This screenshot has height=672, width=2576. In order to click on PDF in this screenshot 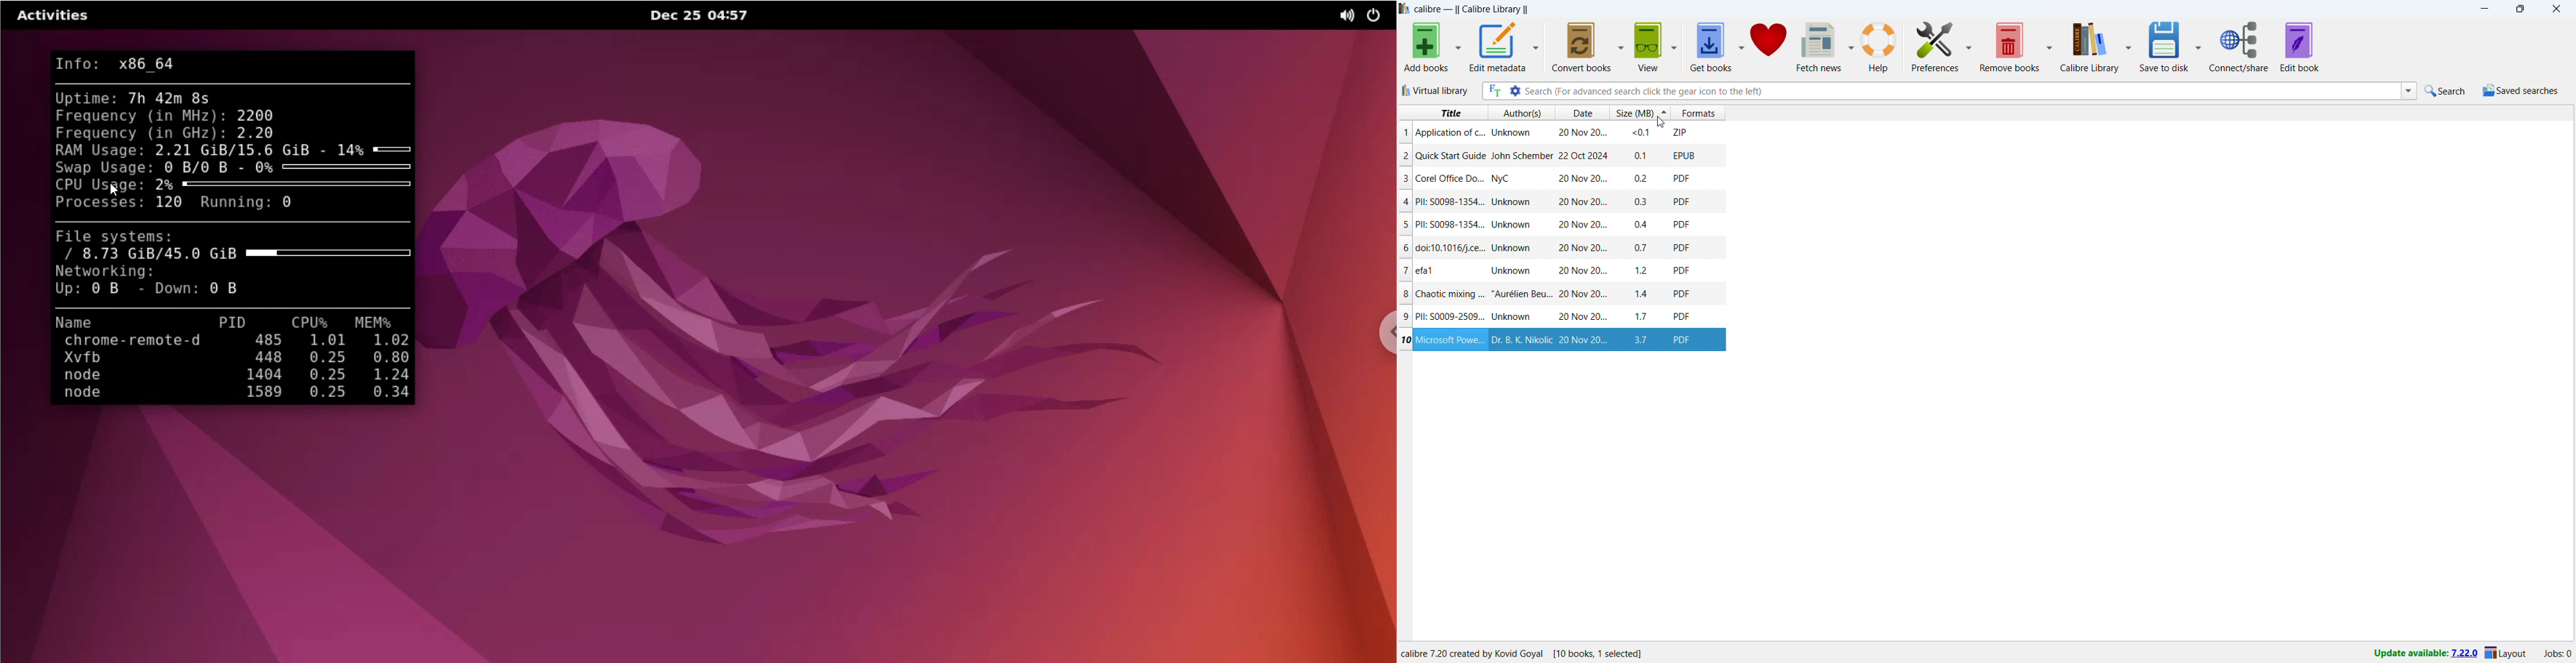, I will do `click(1683, 201)`.